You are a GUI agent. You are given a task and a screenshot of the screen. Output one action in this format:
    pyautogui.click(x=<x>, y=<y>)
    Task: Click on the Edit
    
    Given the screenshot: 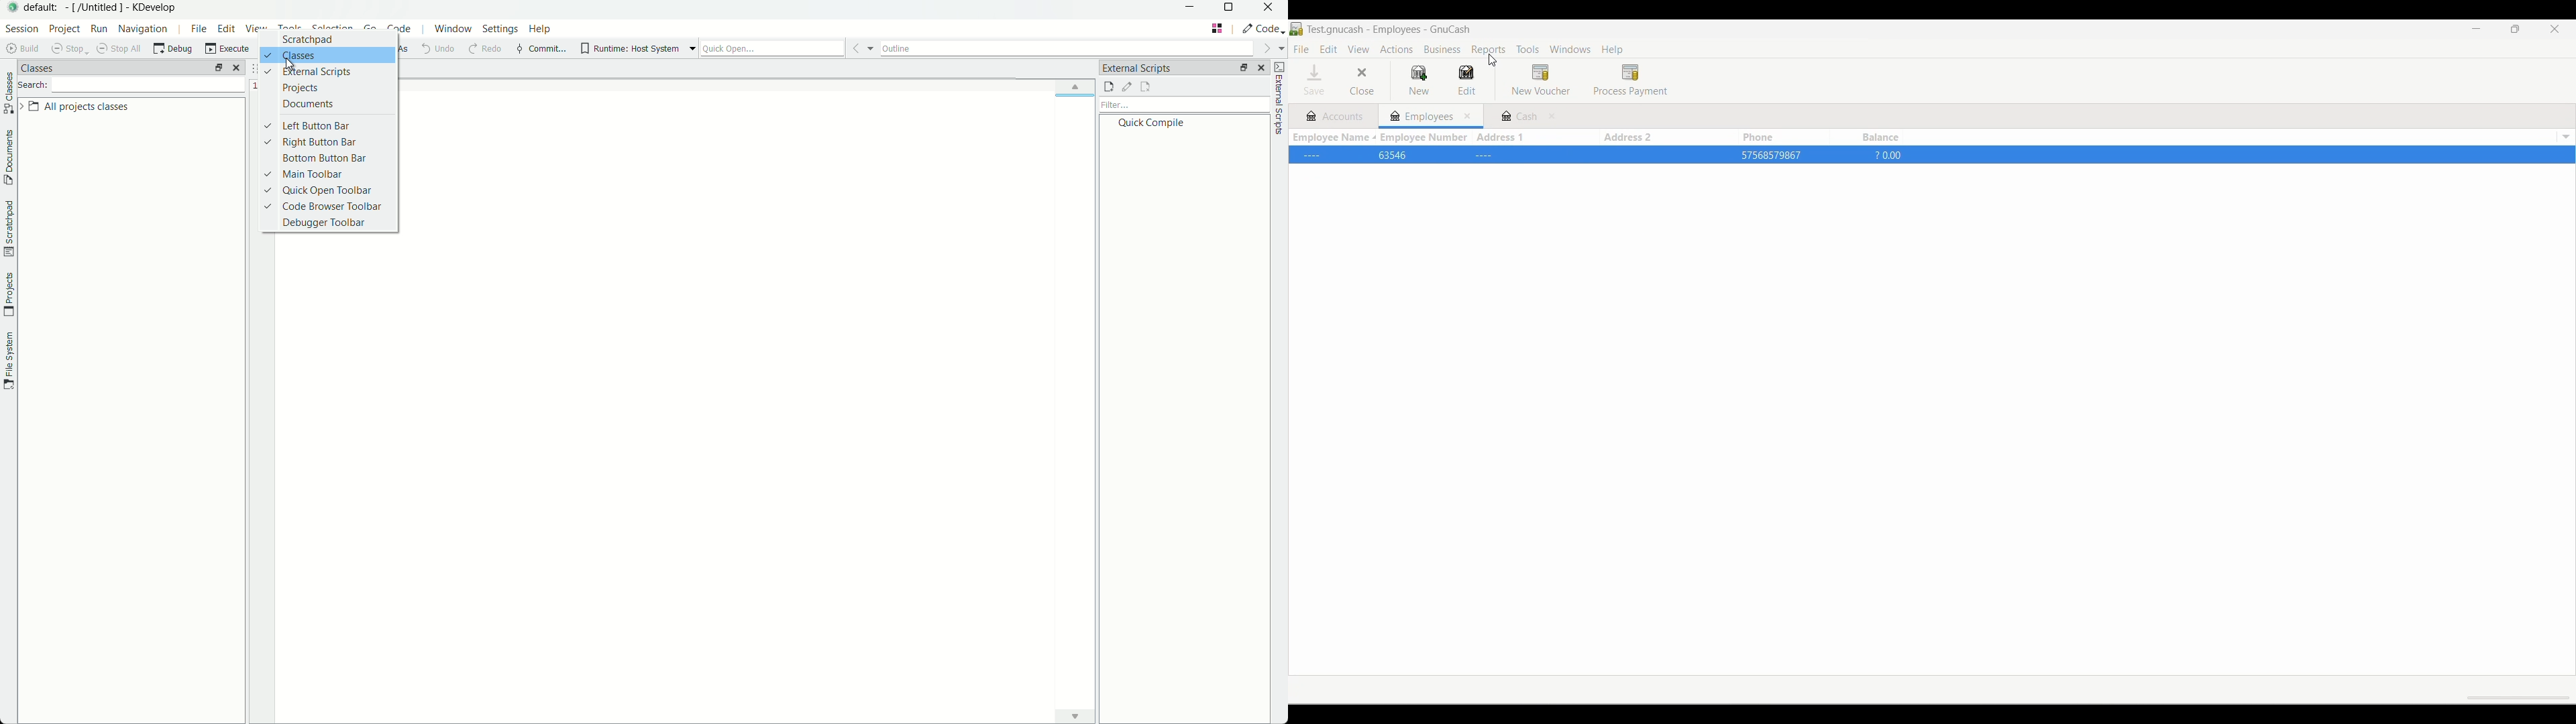 What is the action you would take?
    pyautogui.click(x=1329, y=49)
    